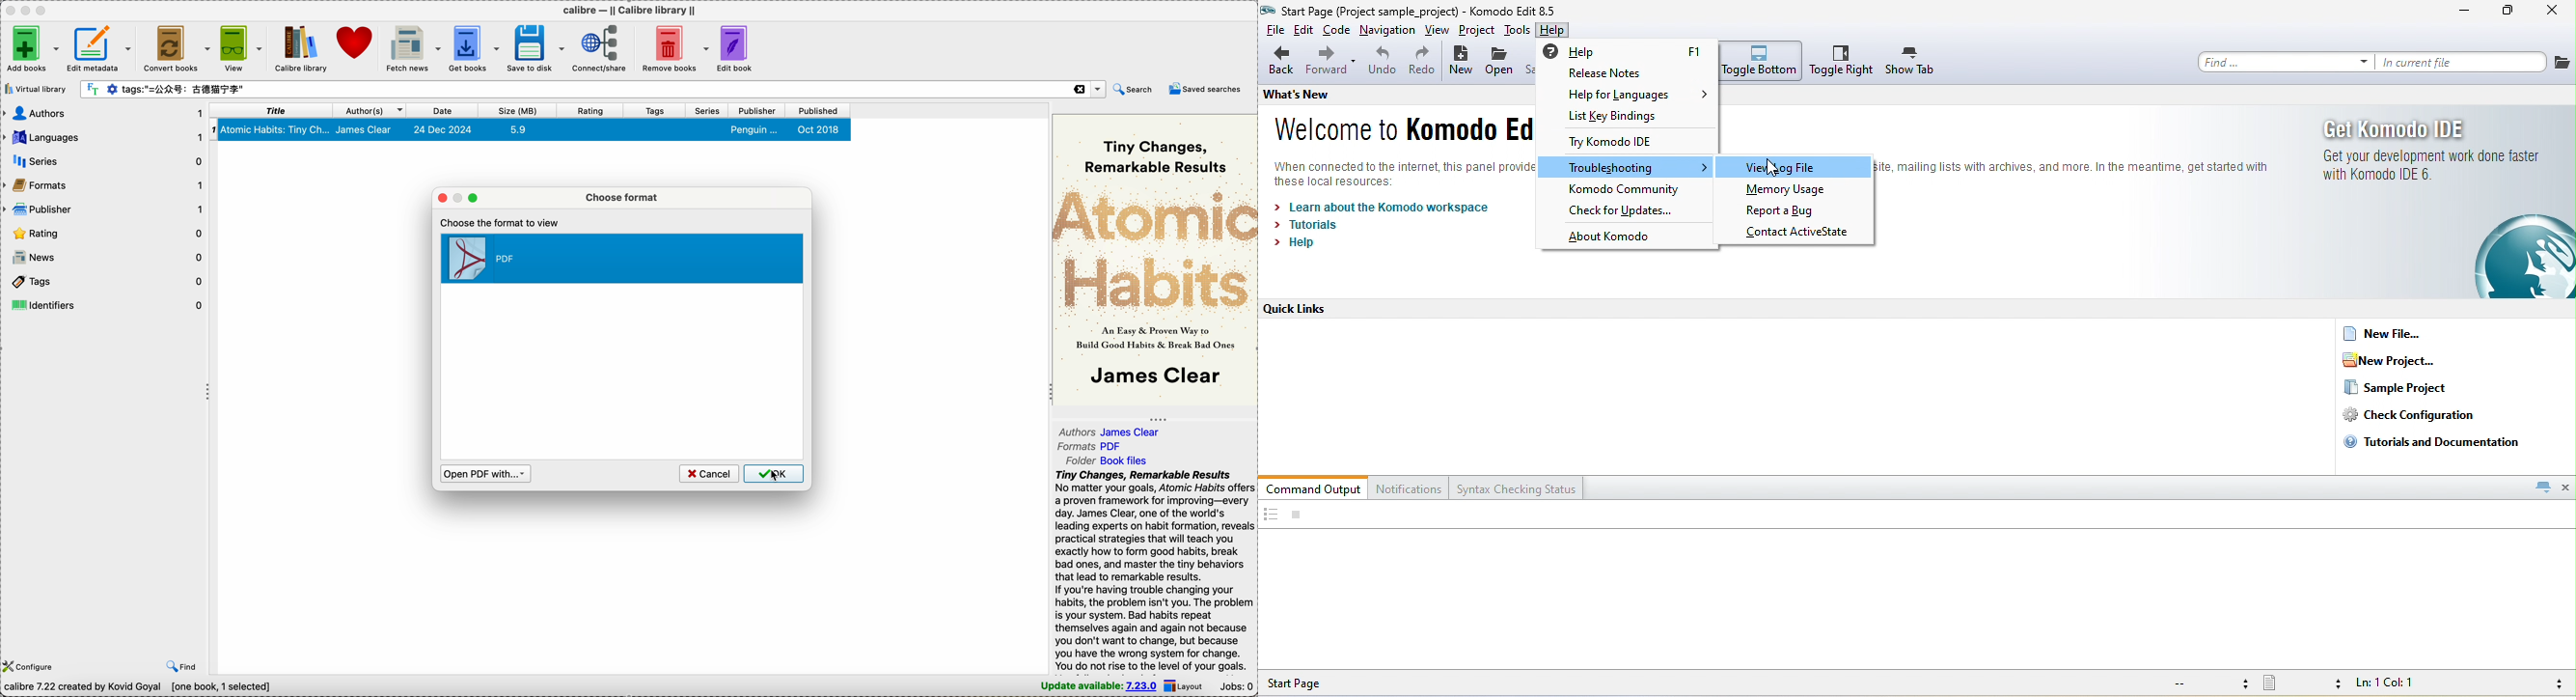  What do you see at coordinates (777, 474) in the screenshot?
I see `cursor` at bounding box center [777, 474].